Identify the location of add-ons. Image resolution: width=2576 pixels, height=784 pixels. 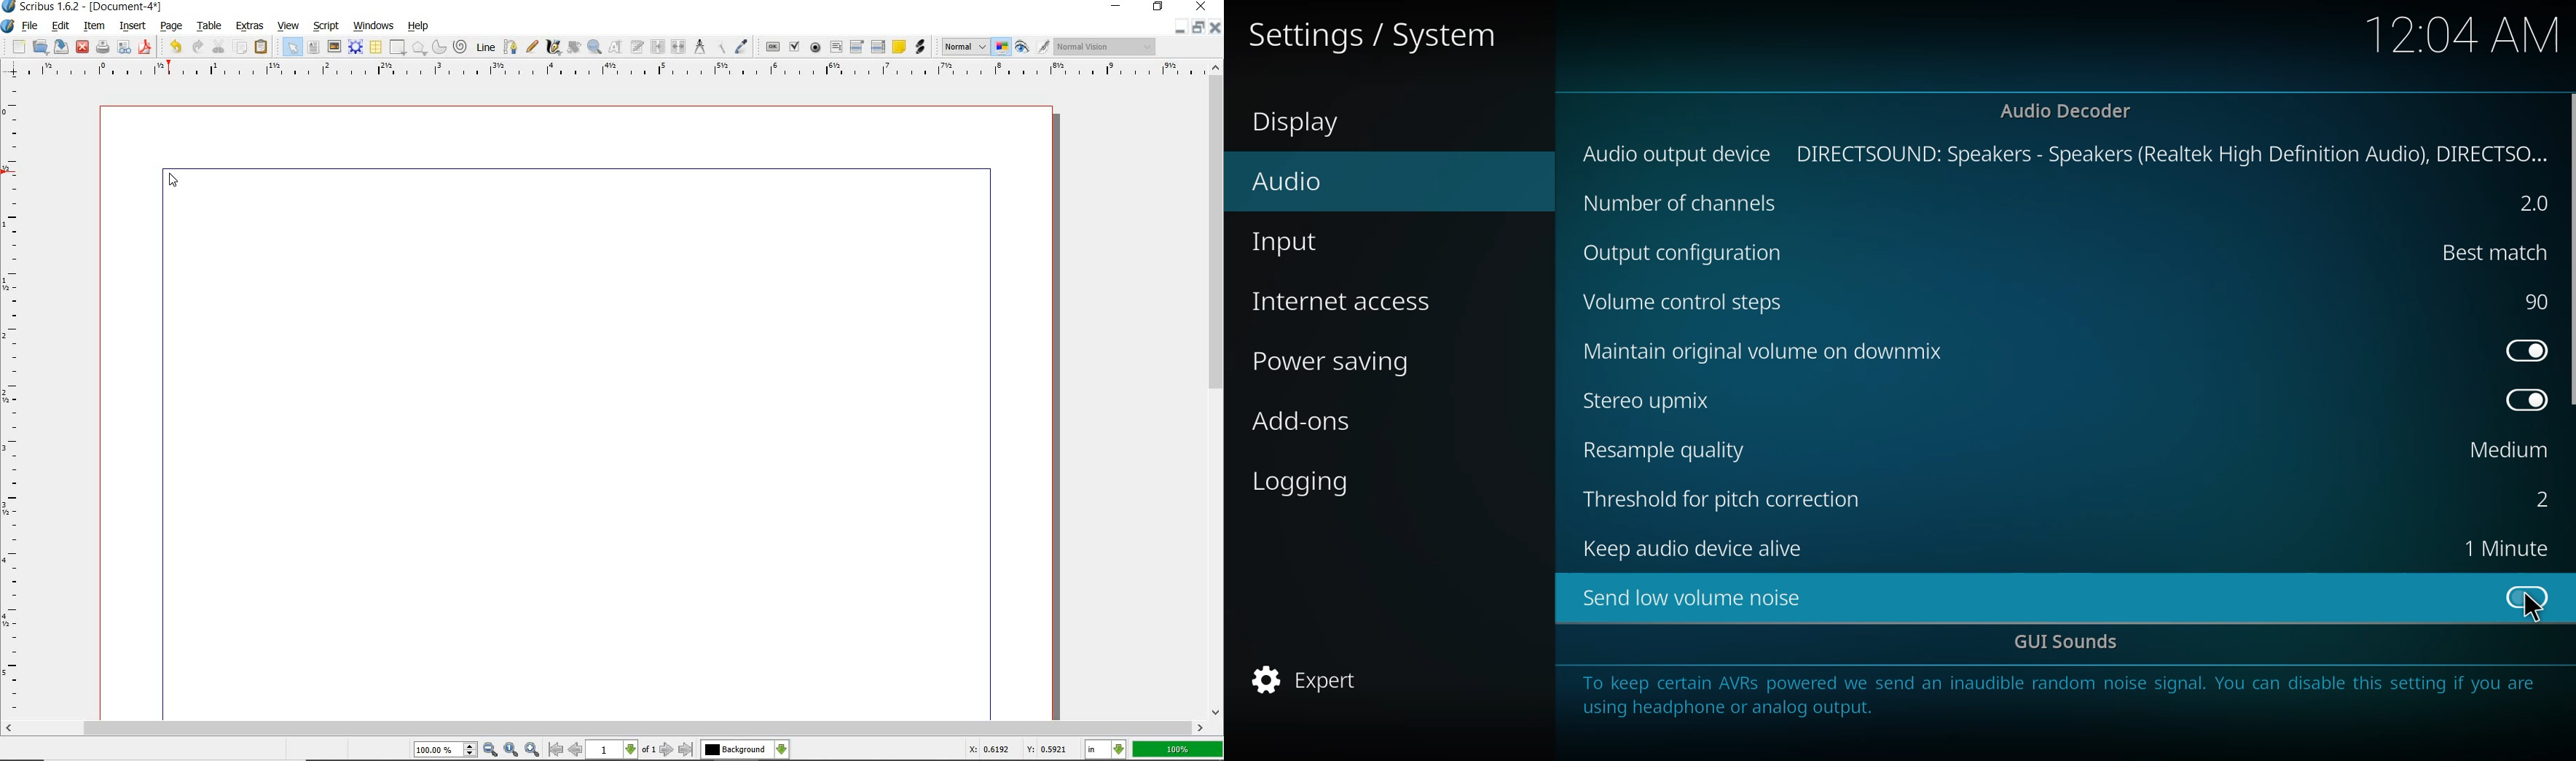
(1305, 422).